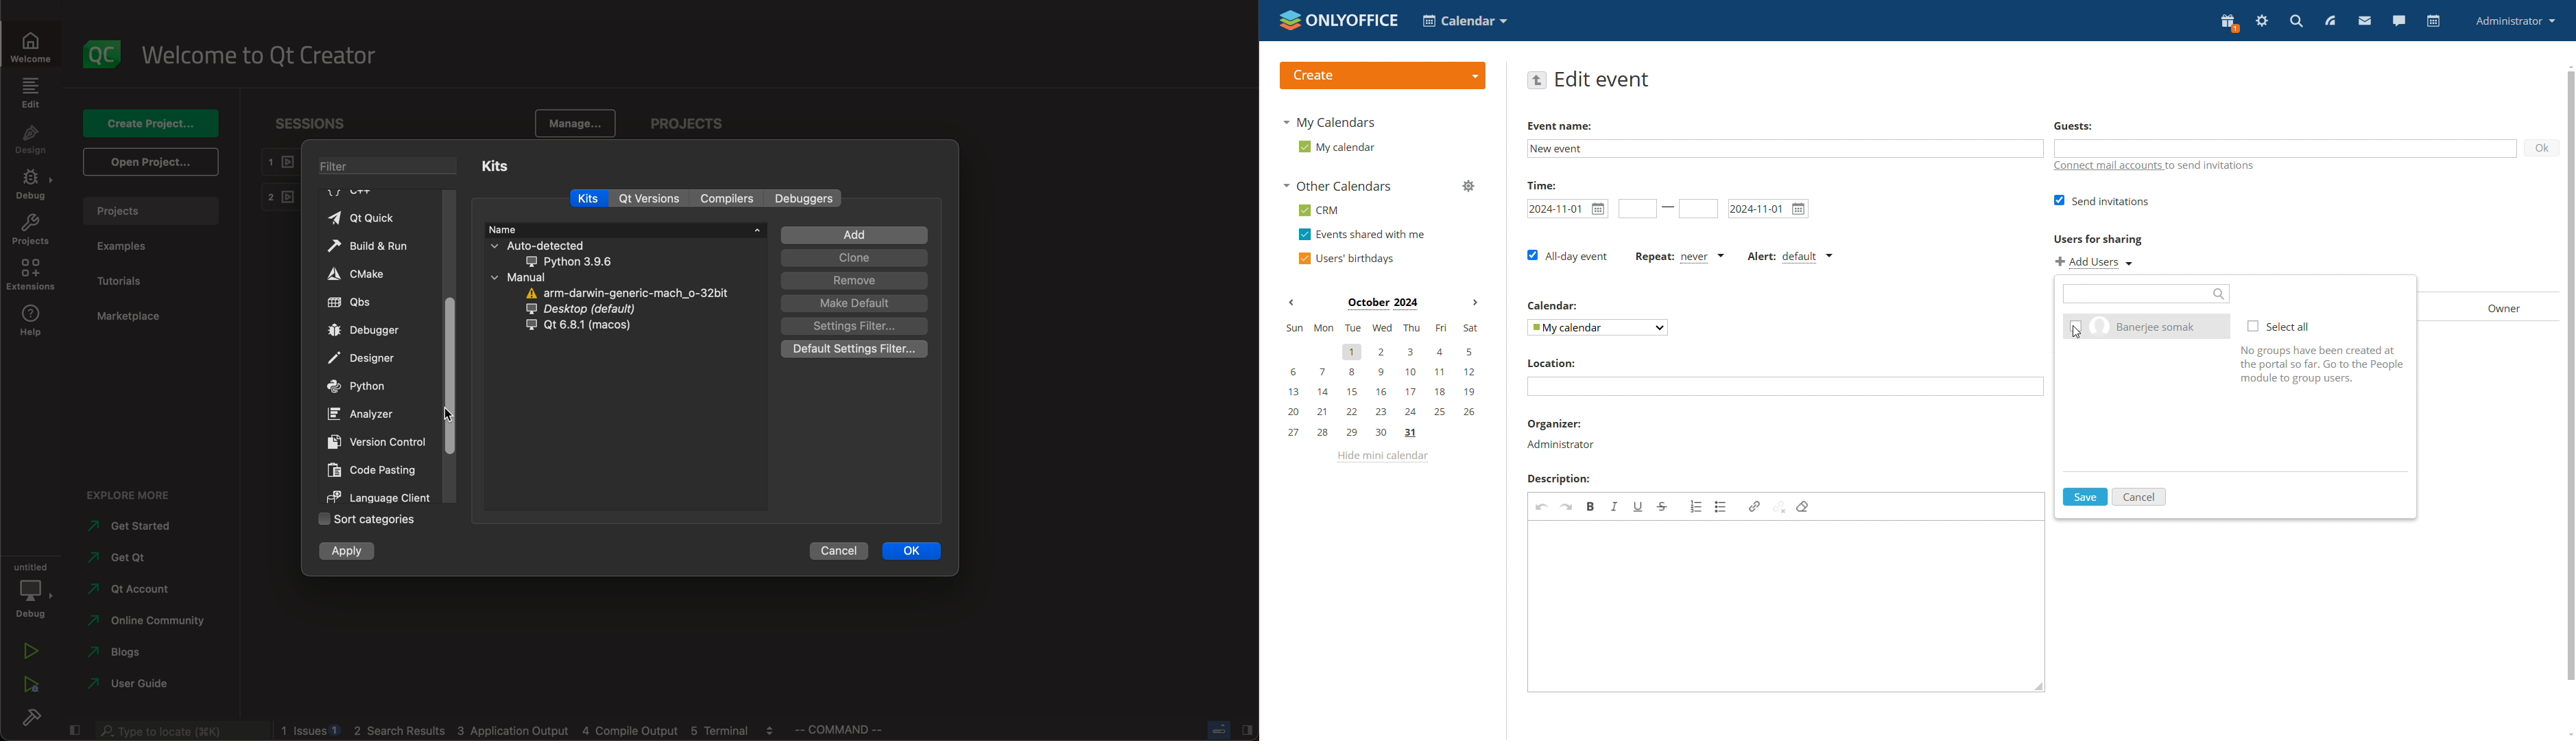 The width and height of the screenshot is (2576, 756). What do you see at coordinates (29, 274) in the screenshot?
I see `extenstions` at bounding box center [29, 274].